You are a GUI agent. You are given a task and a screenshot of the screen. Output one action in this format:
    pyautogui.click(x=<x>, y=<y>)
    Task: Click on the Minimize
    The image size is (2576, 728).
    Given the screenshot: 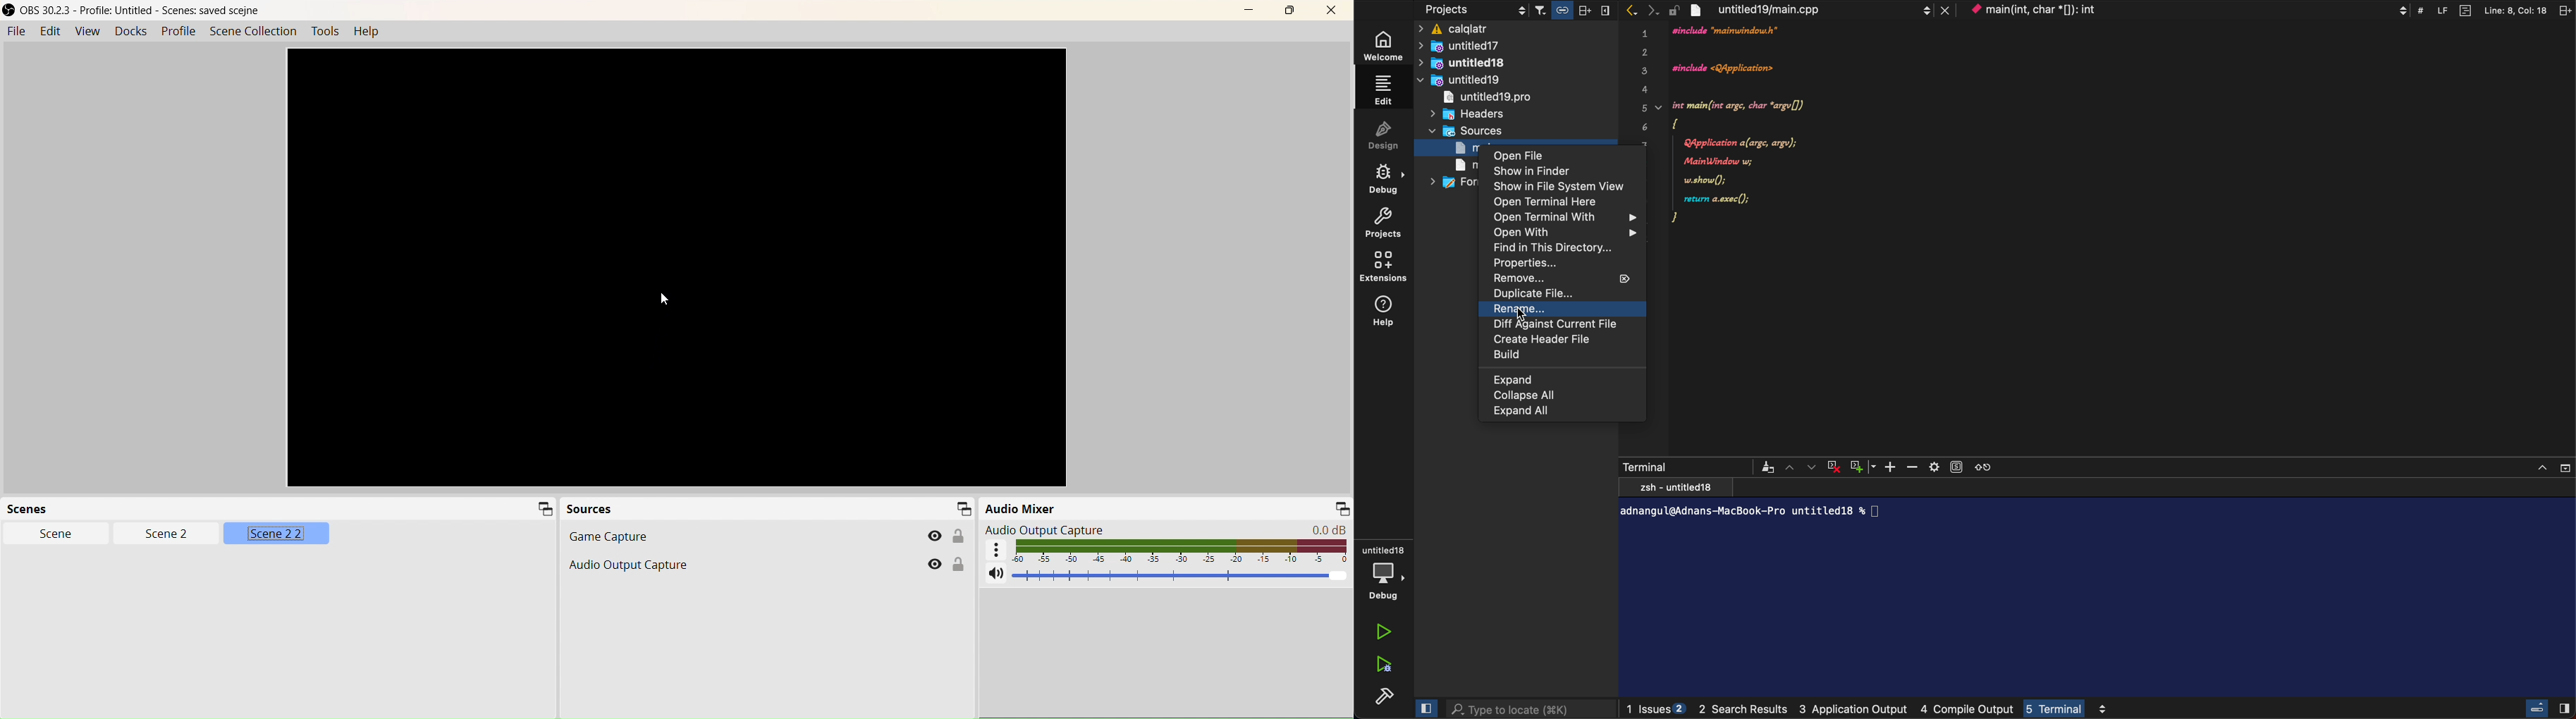 What is the action you would take?
    pyautogui.click(x=1342, y=508)
    